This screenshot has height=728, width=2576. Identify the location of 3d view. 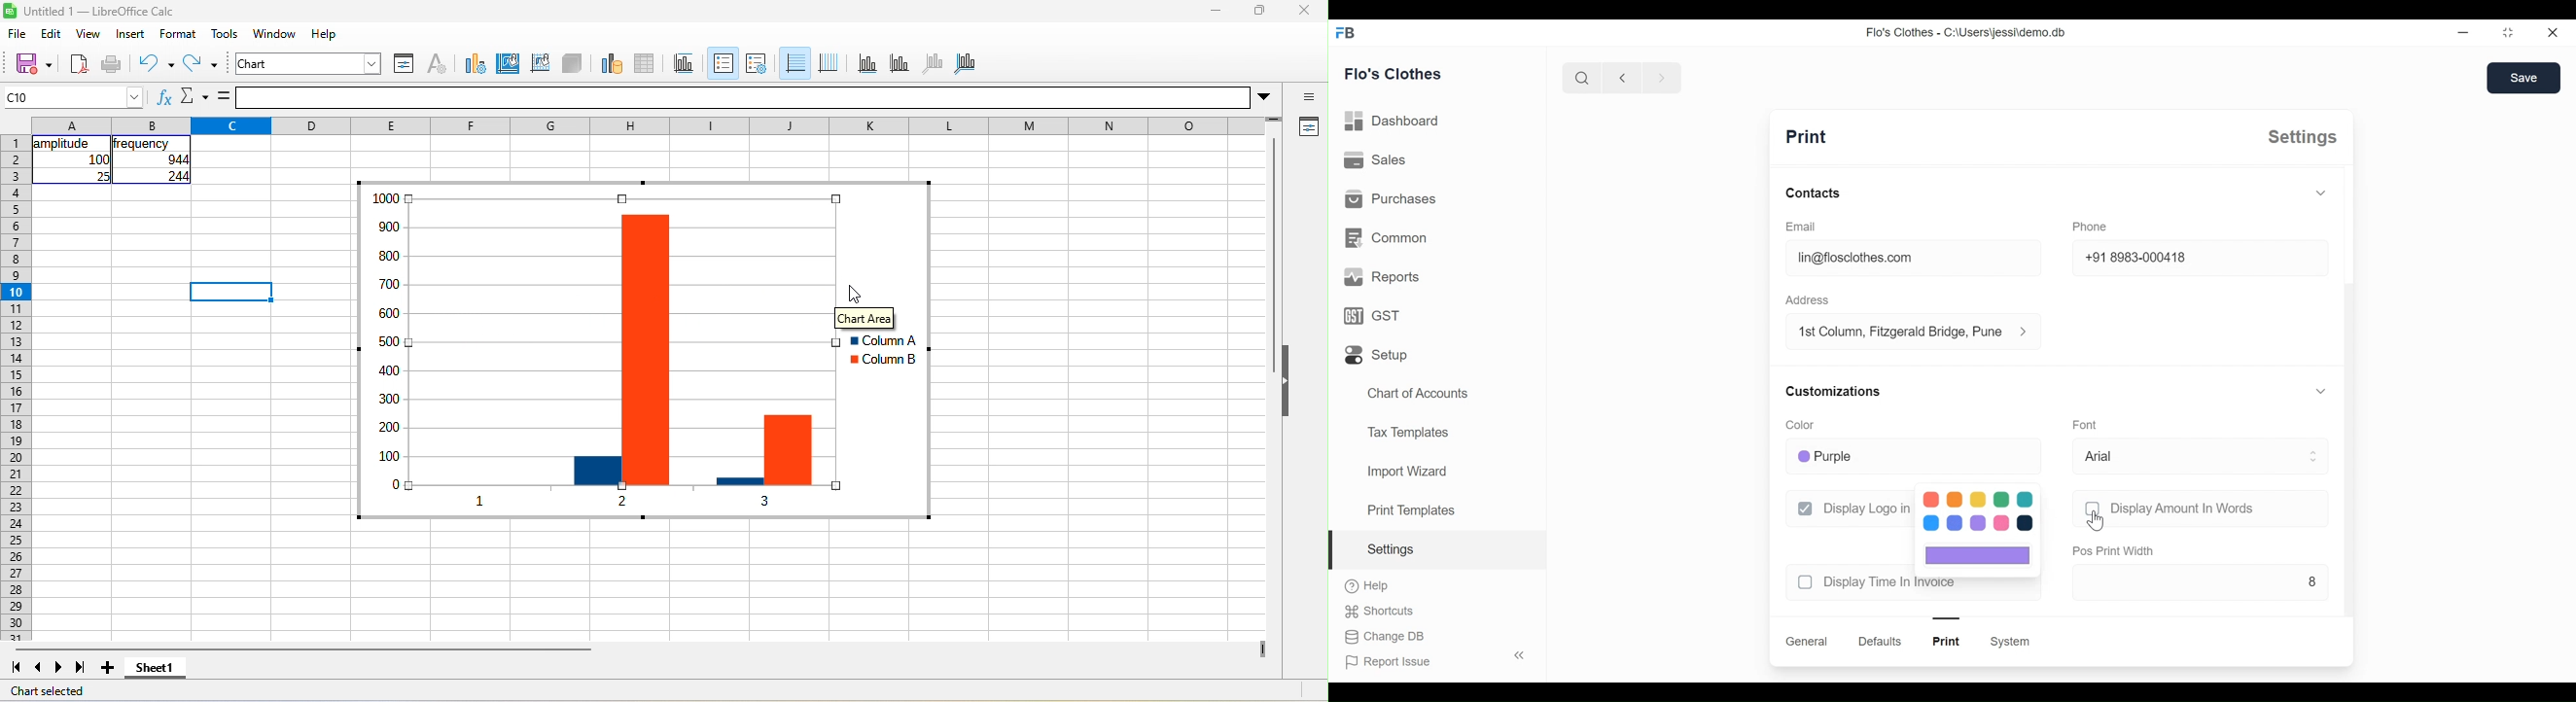
(573, 62).